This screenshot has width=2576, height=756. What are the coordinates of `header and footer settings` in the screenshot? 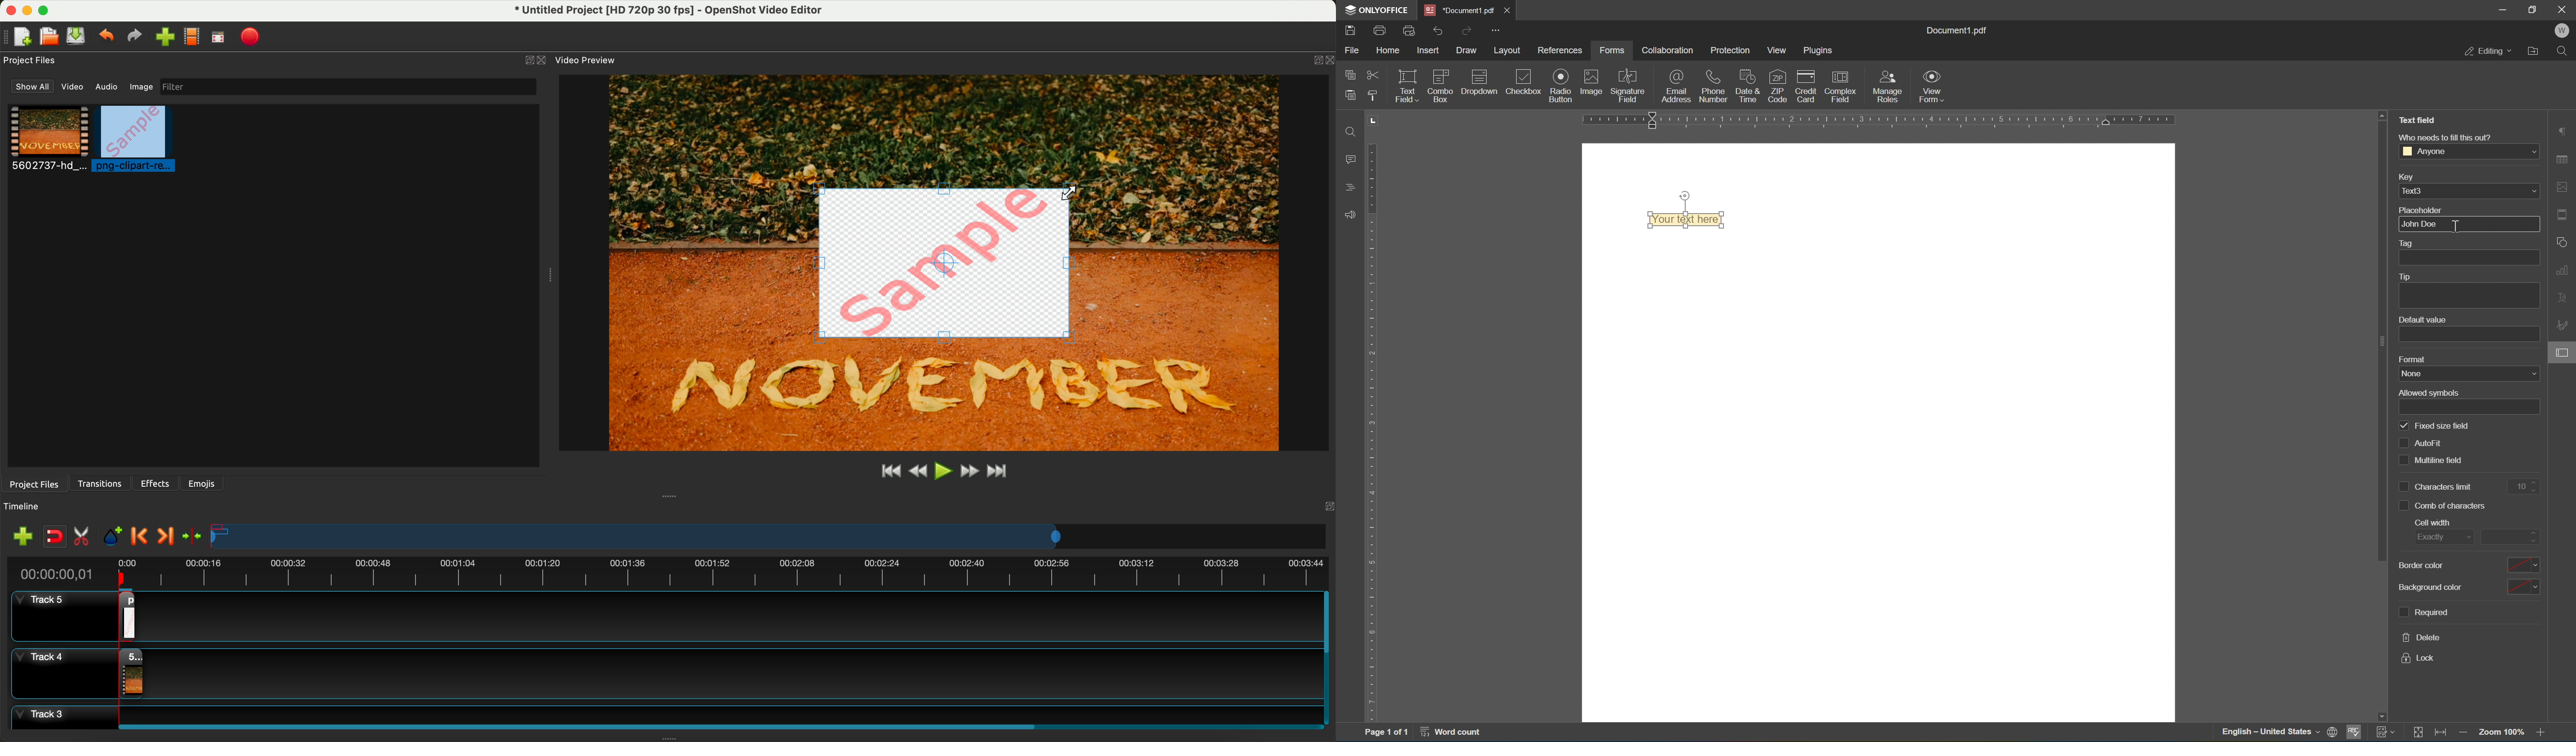 It's located at (2565, 214).